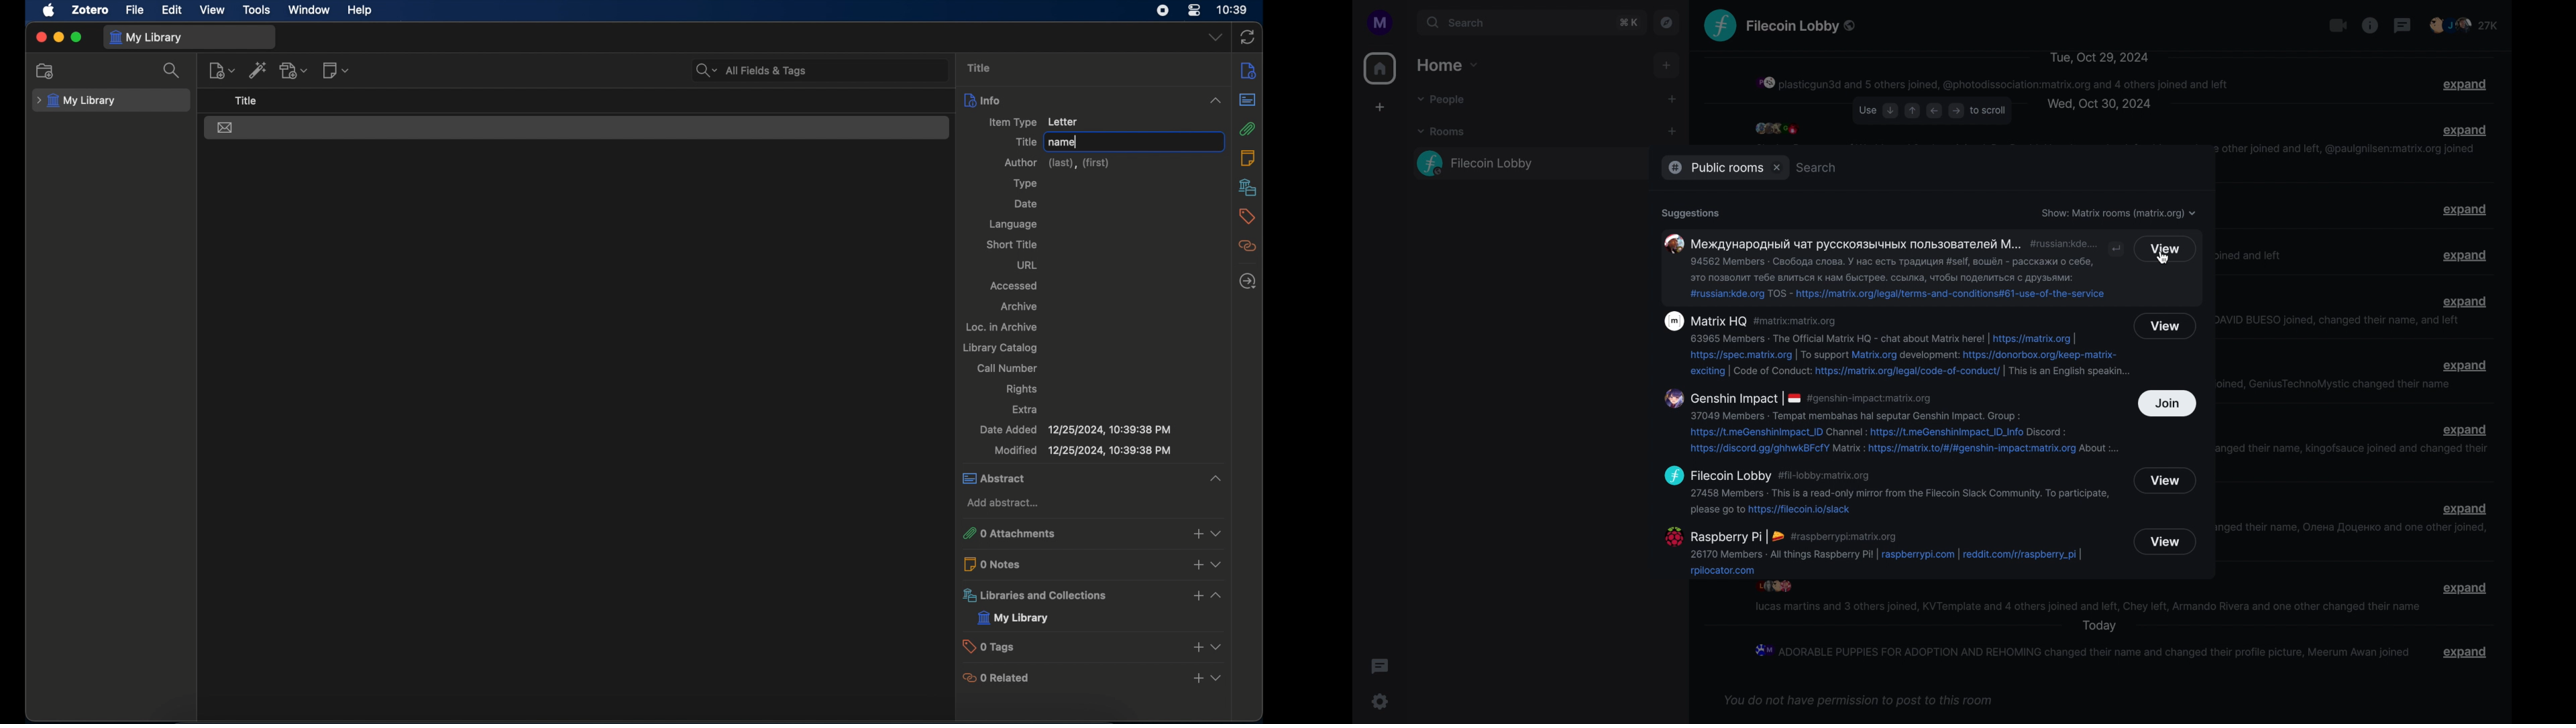 The width and height of the screenshot is (2576, 728). What do you see at coordinates (1885, 551) in the screenshot?
I see `Raspberry Pi | ® #raspberrypimatix.org
26170 Members - All things Raspberry Pil | raspberrypi.com | reddit.com/r/raspberry_pi |
rpilocator.com` at bounding box center [1885, 551].